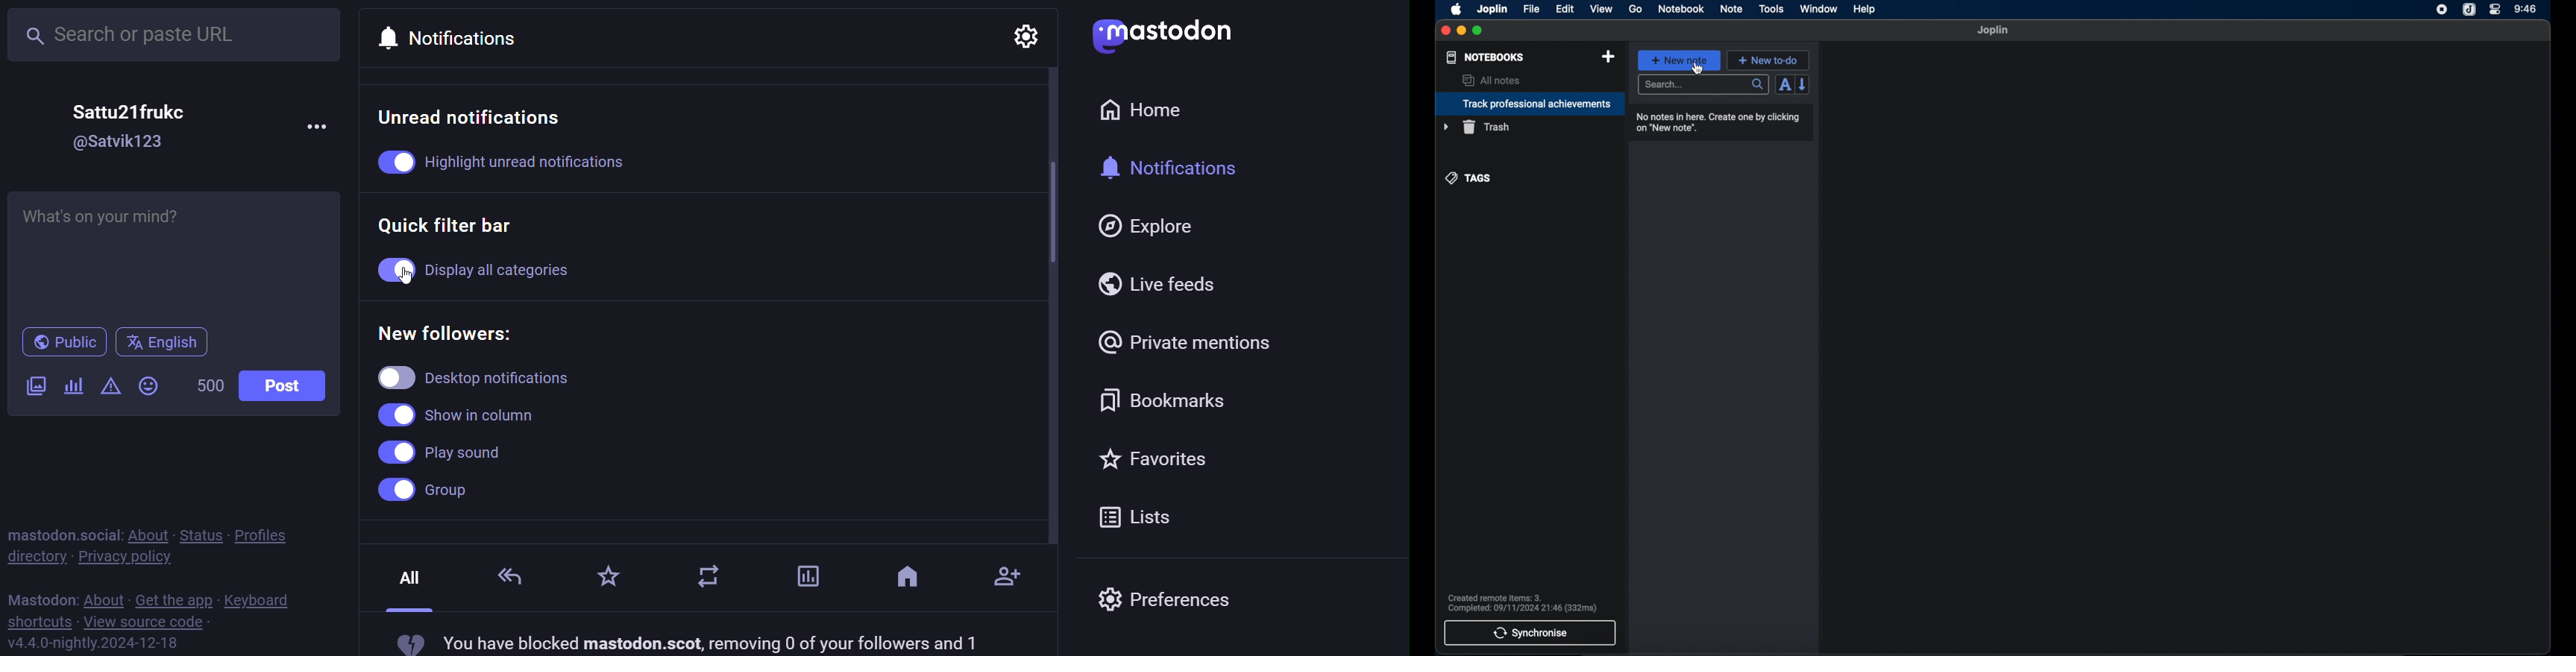  What do you see at coordinates (1493, 9) in the screenshot?
I see `joplin` at bounding box center [1493, 9].